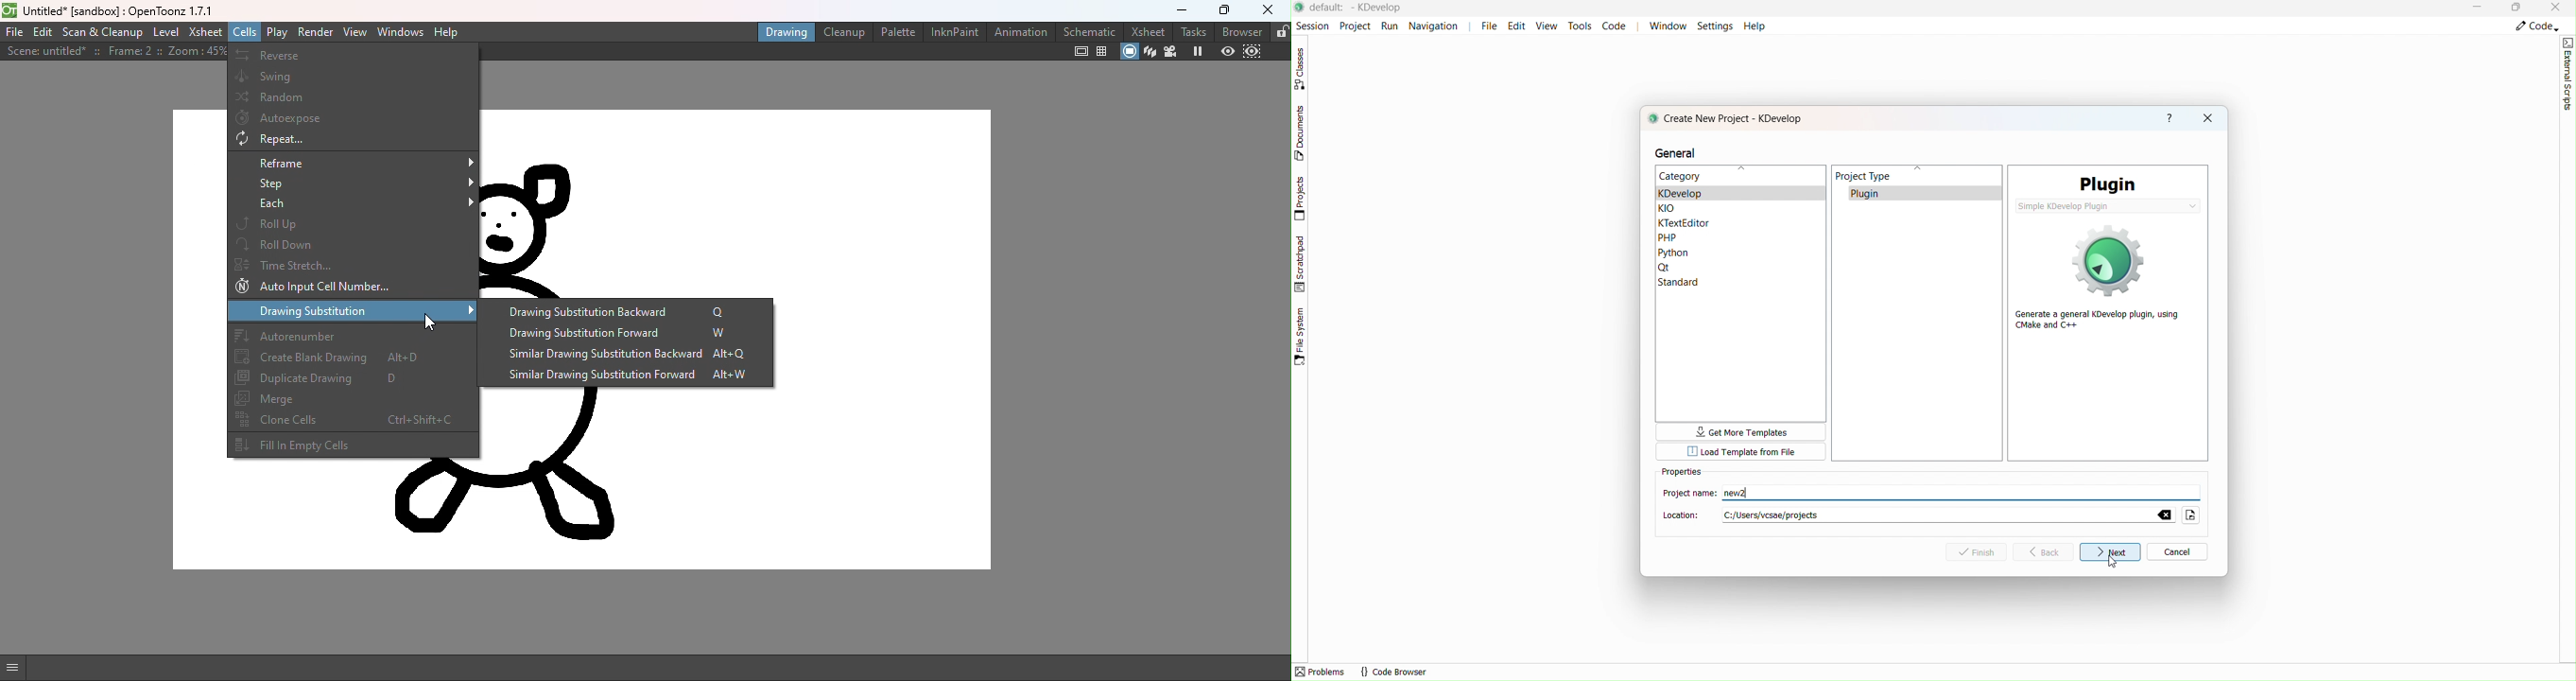 Image resolution: width=2576 pixels, height=700 pixels. Describe the element at coordinates (2111, 552) in the screenshot. I see `Next` at that location.